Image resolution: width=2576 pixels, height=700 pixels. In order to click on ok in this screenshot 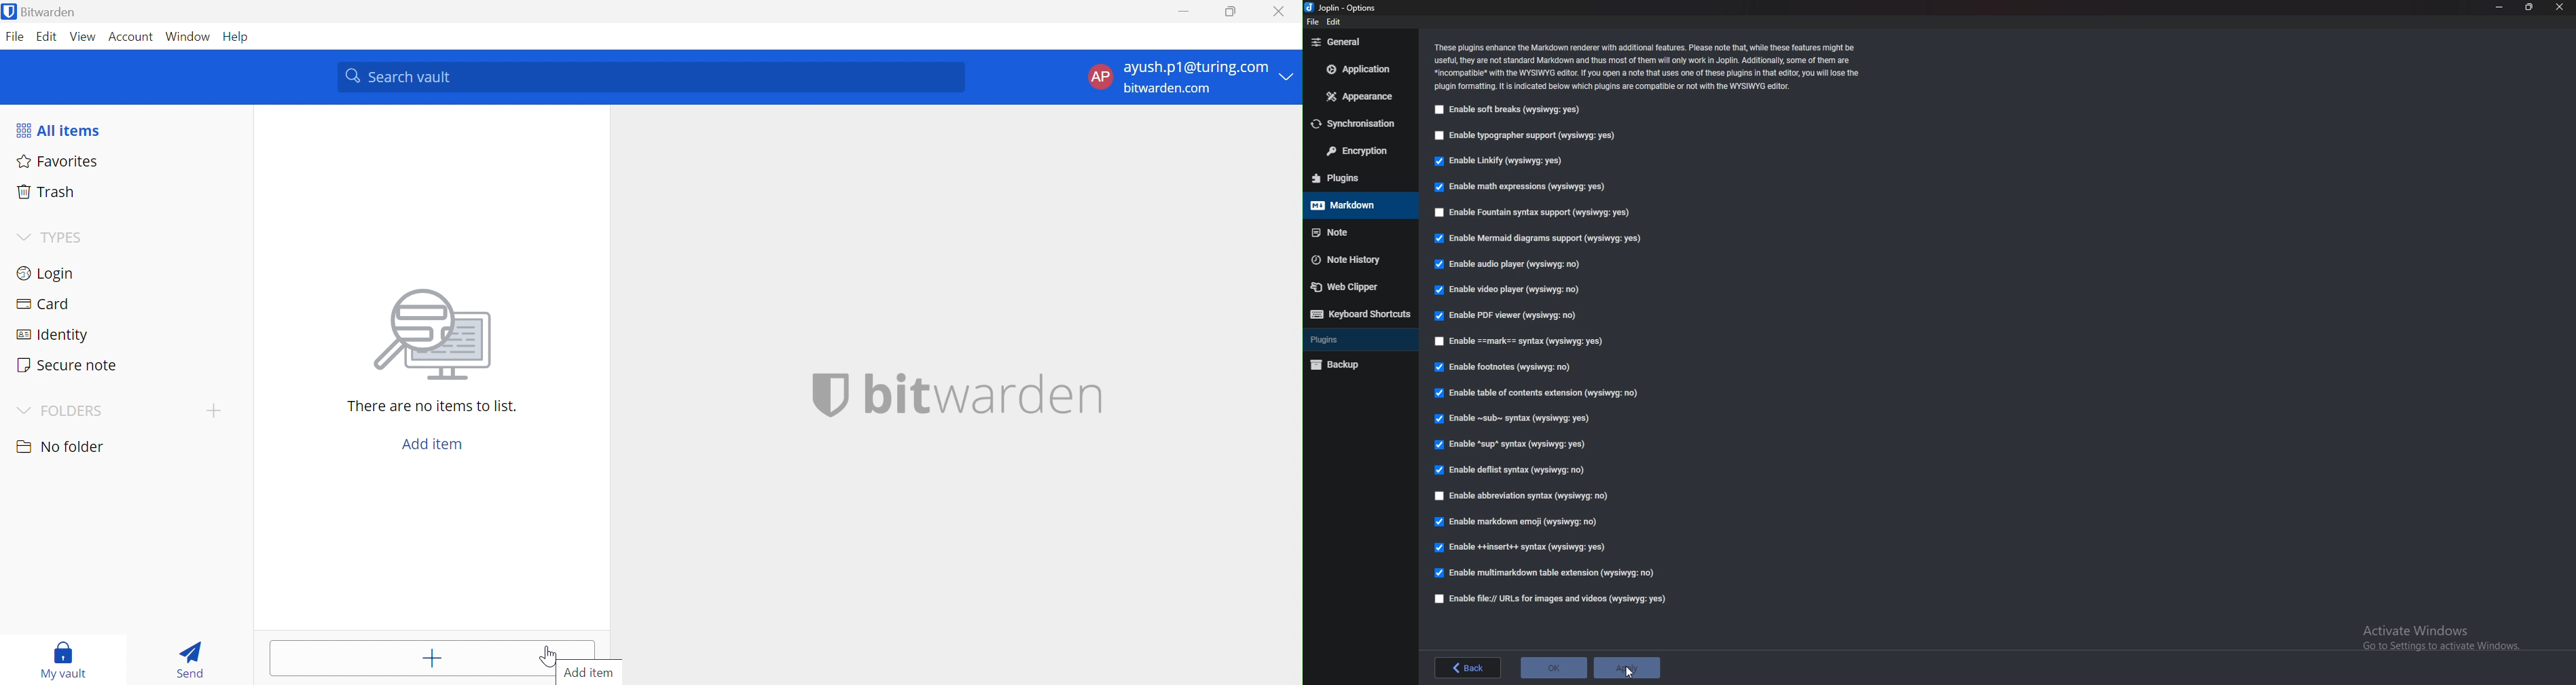, I will do `click(1553, 666)`.